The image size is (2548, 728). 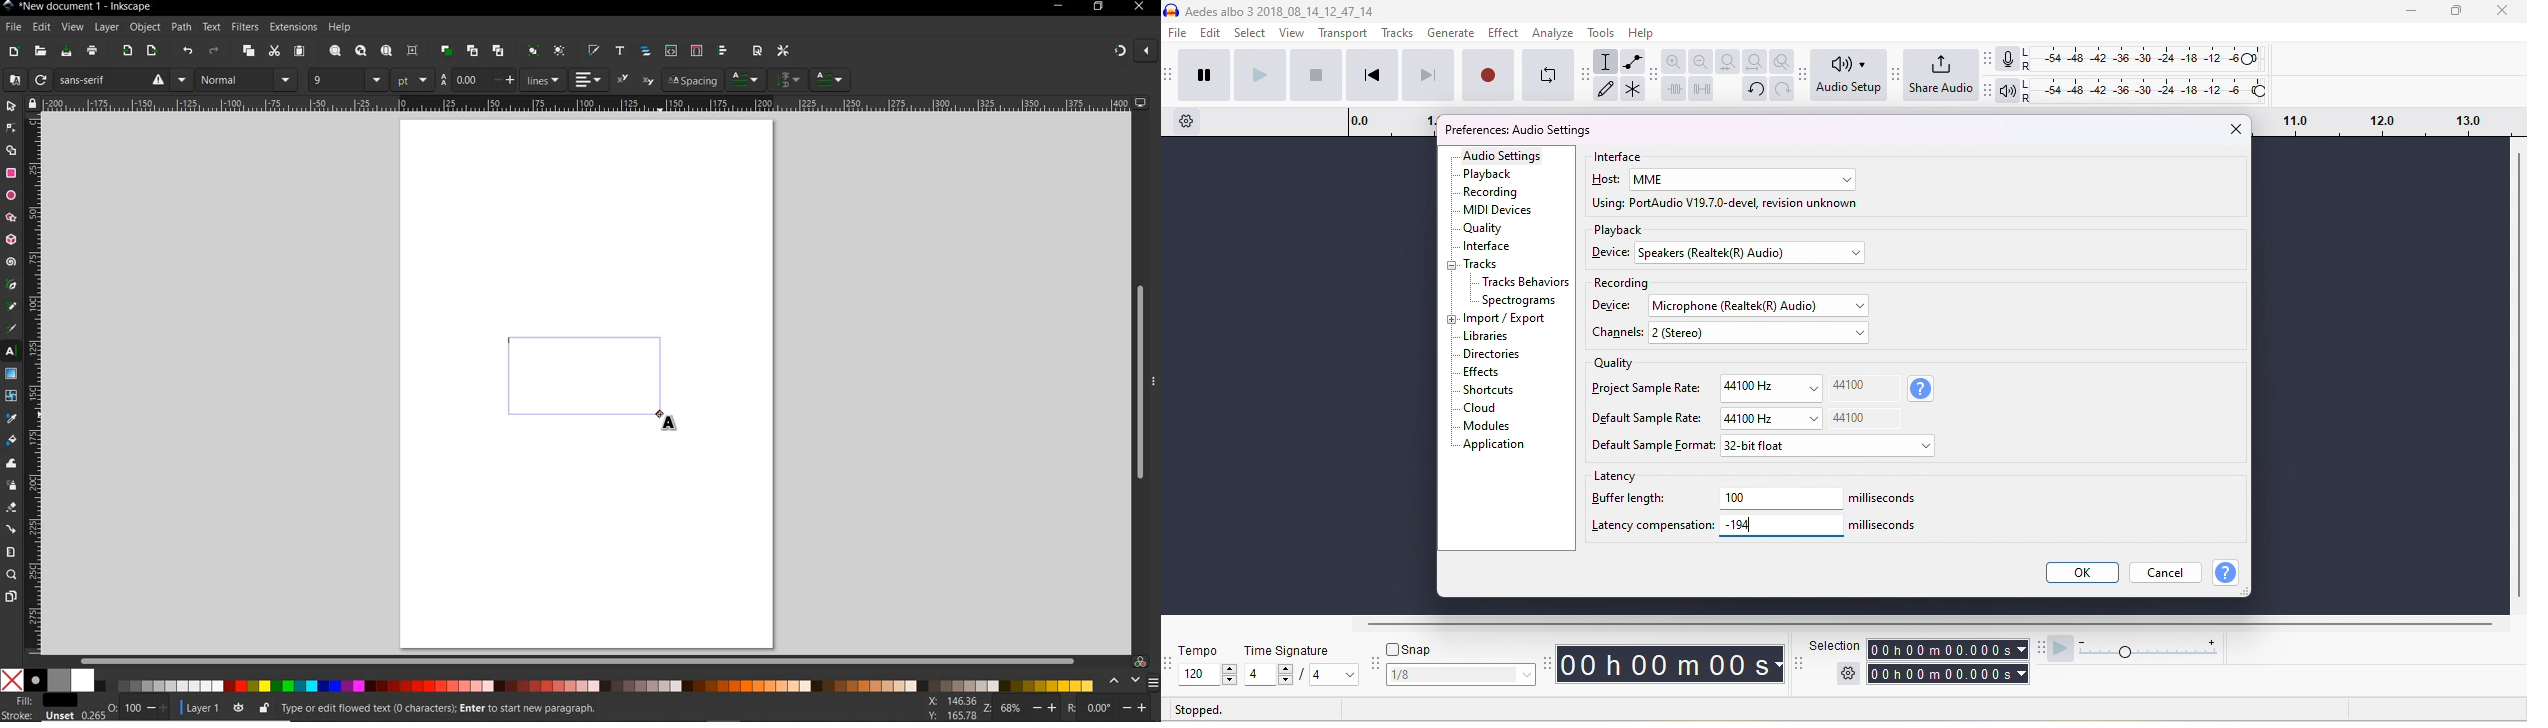 I want to click on Audacity playback meter toolbar, so click(x=1989, y=91).